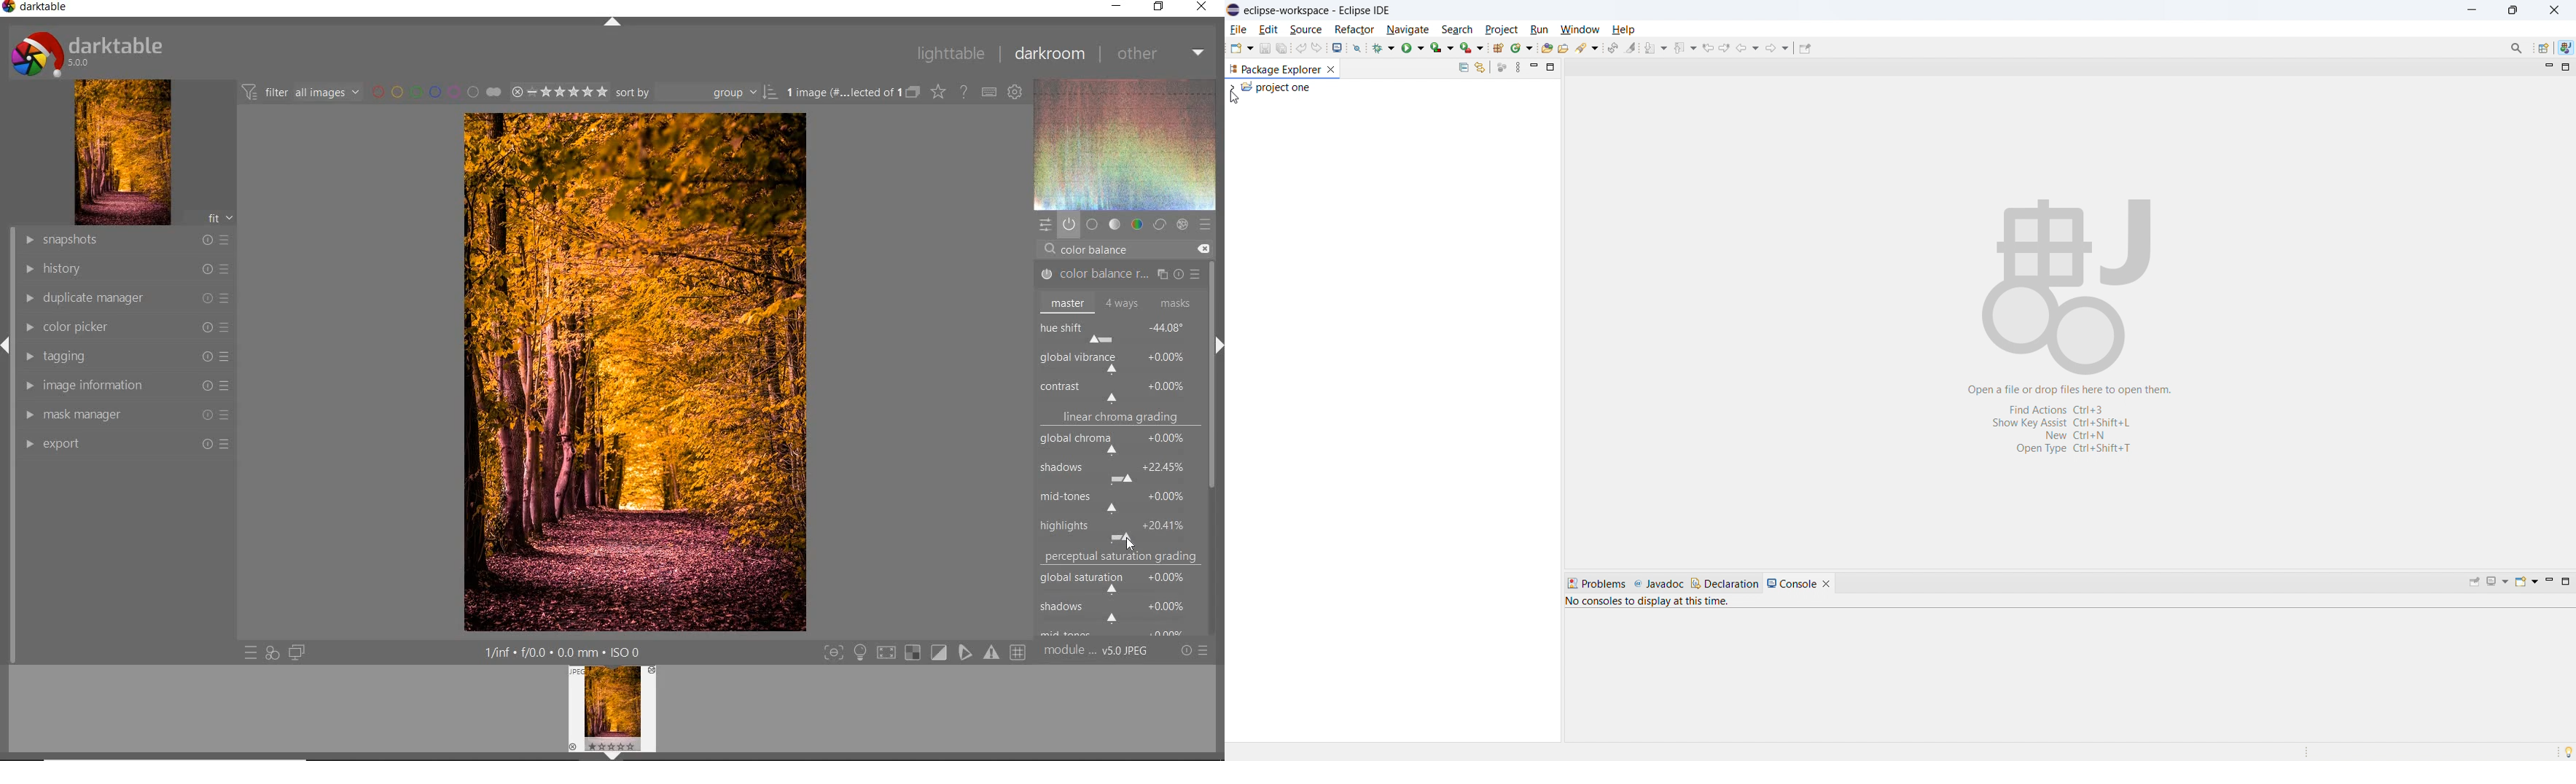 Image resolution: width=2576 pixels, height=784 pixels. Describe the element at coordinates (1098, 250) in the screenshot. I see `COLOR BALANCE` at that location.